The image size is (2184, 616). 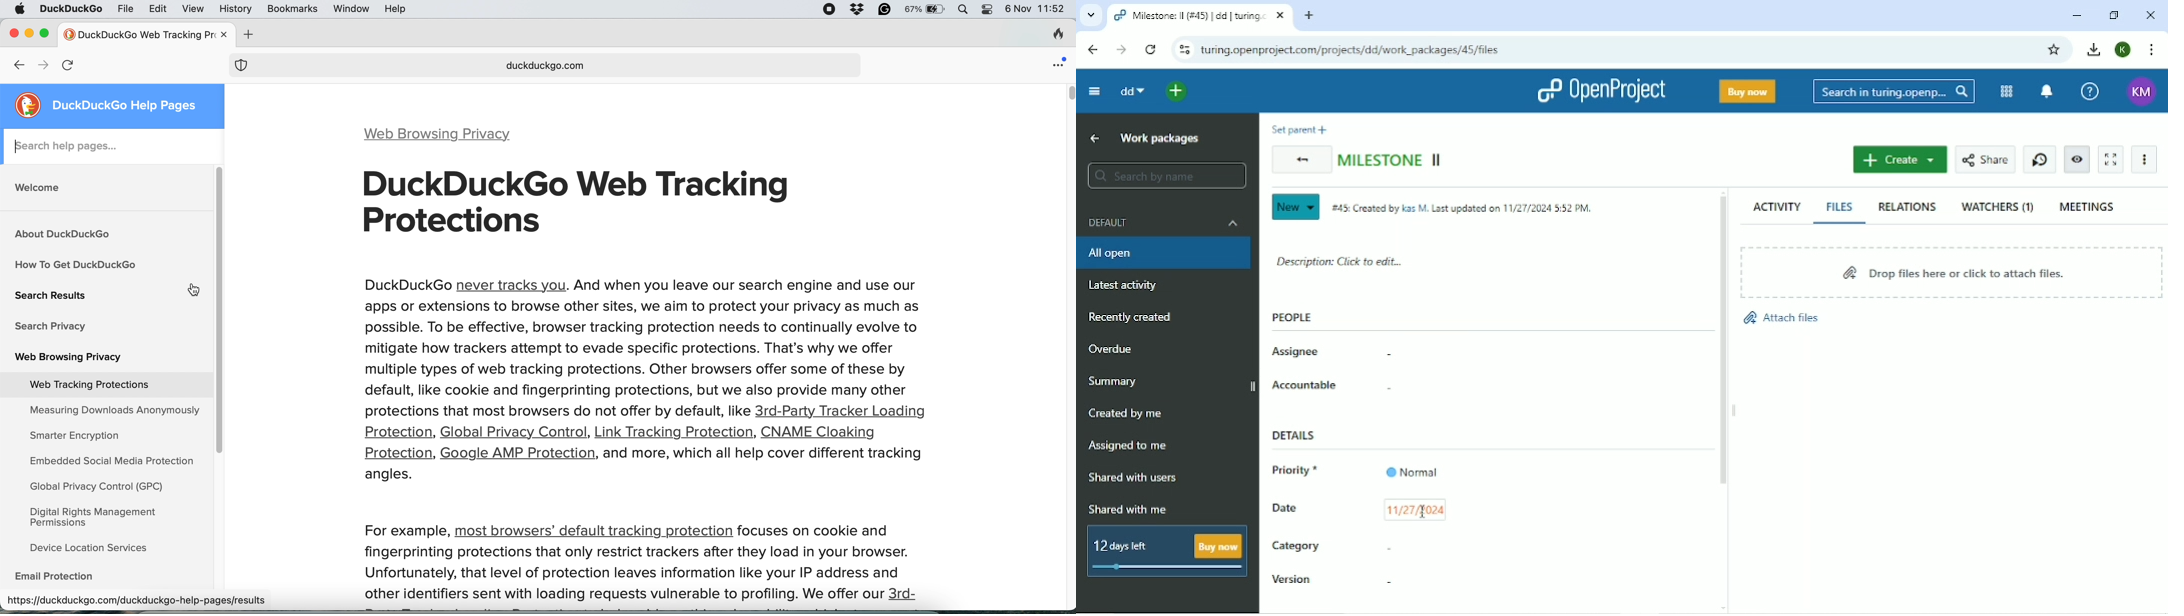 I want to click on Activity, so click(x=1777, y=206).